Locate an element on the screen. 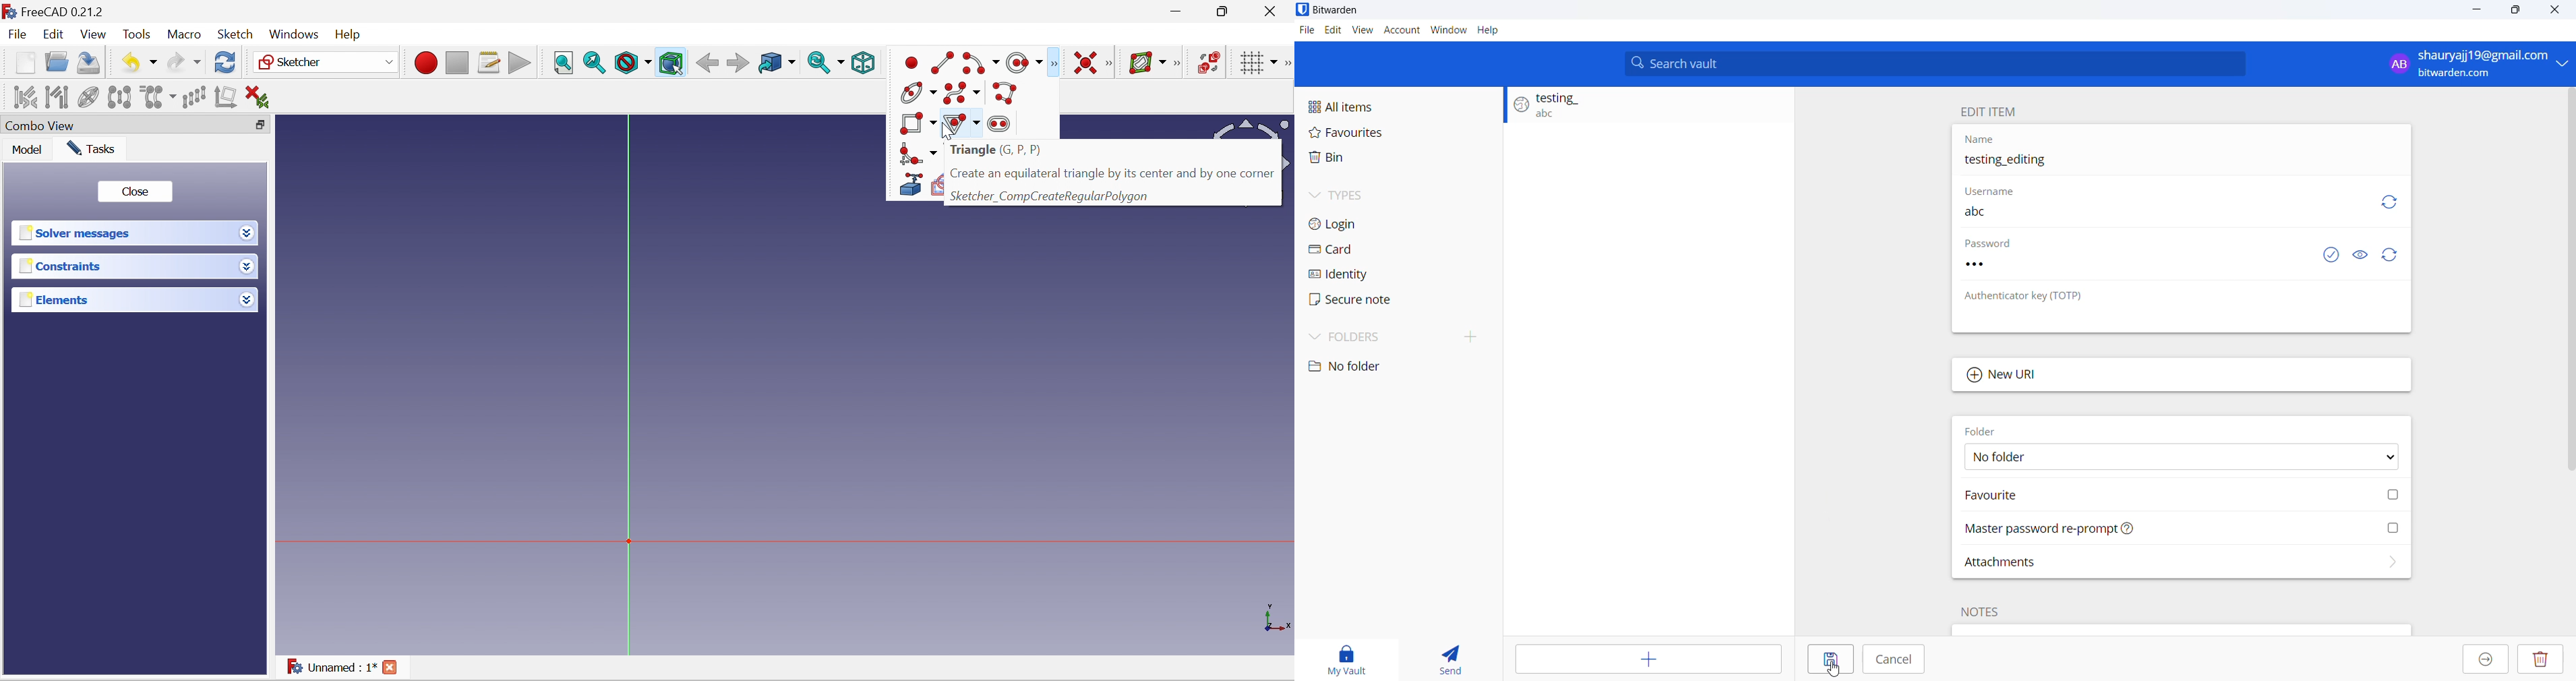 The image size is (2576, 700). Create carbon copy is located at coordinates (938, 184).